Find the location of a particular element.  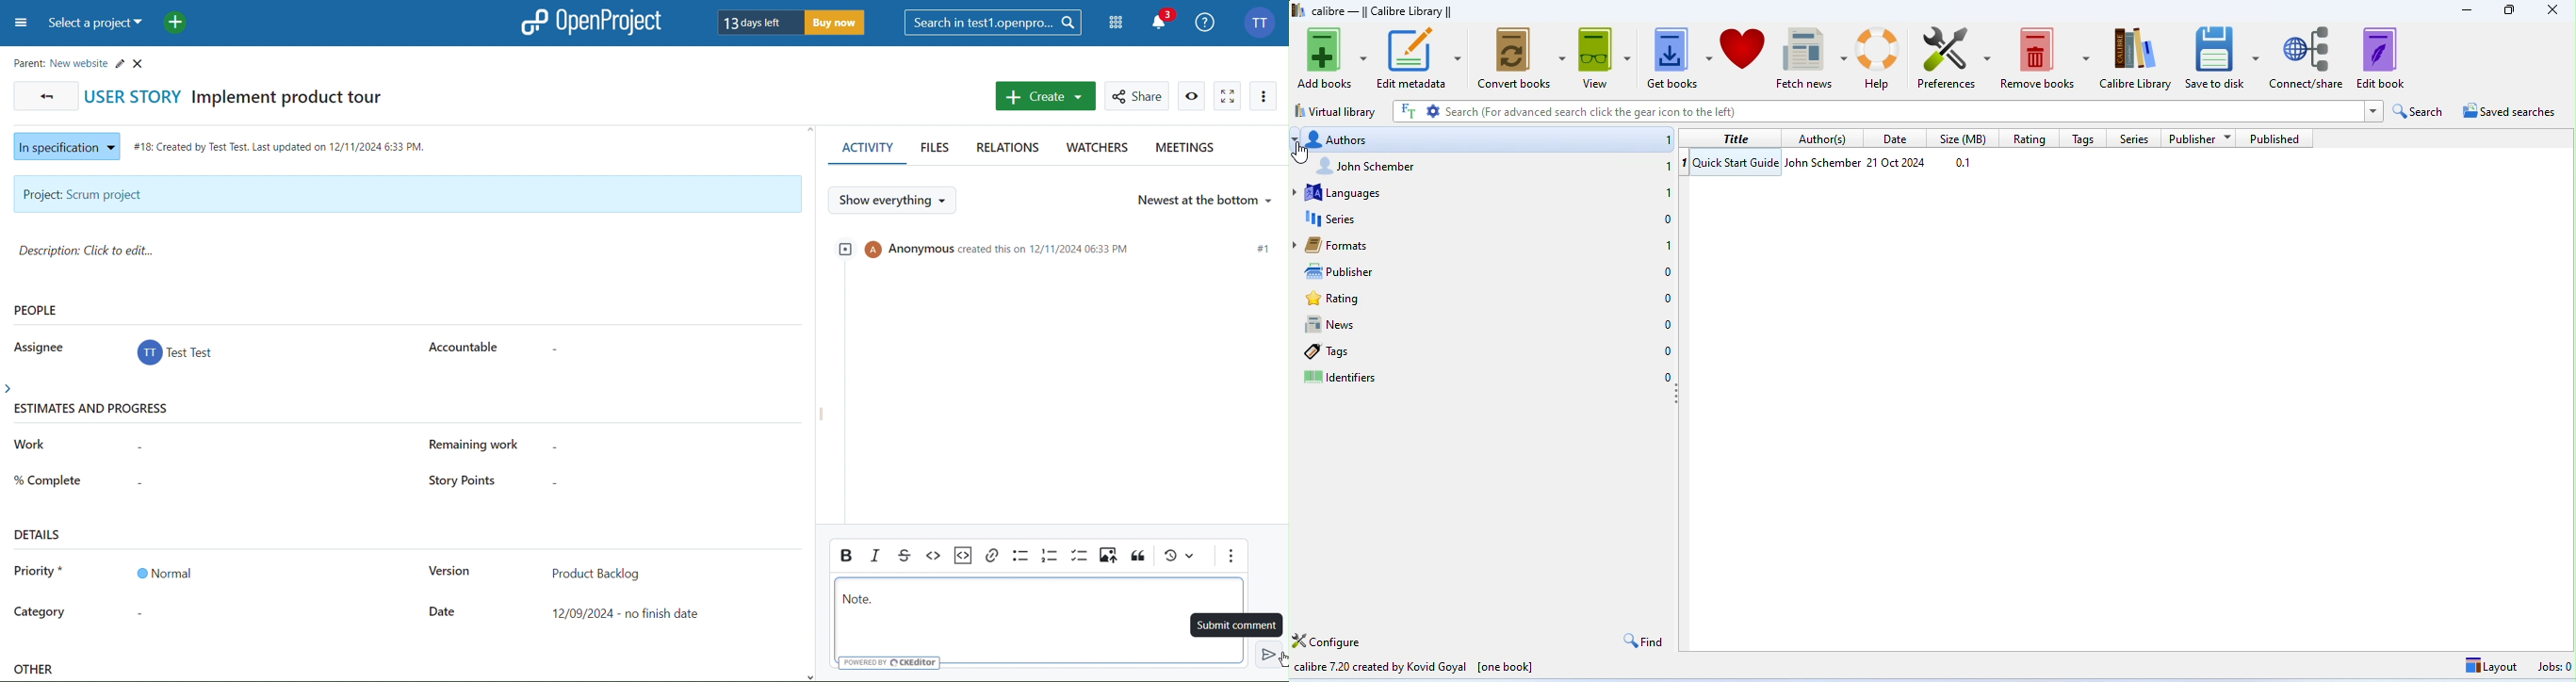

date is located at coordinates (1897, 139).